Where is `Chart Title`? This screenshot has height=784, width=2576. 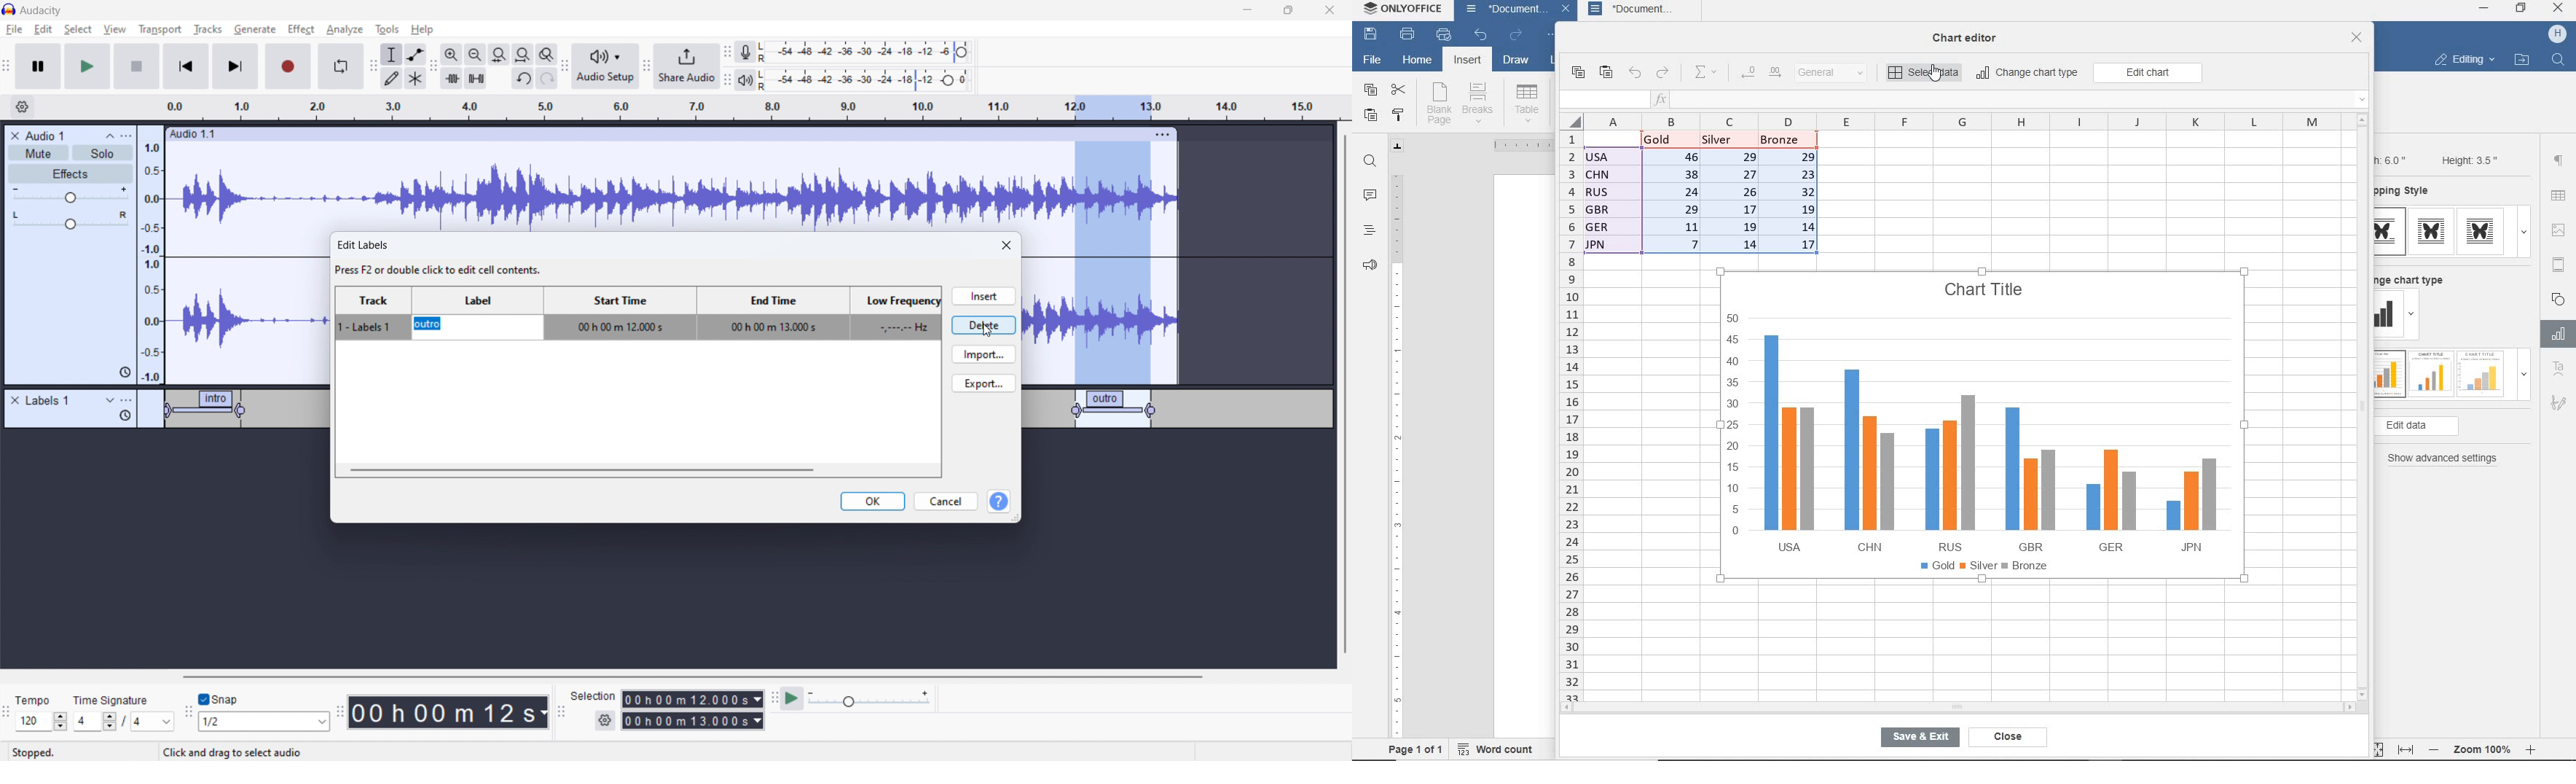
Chart Title is located at coordinates (1985, 281).